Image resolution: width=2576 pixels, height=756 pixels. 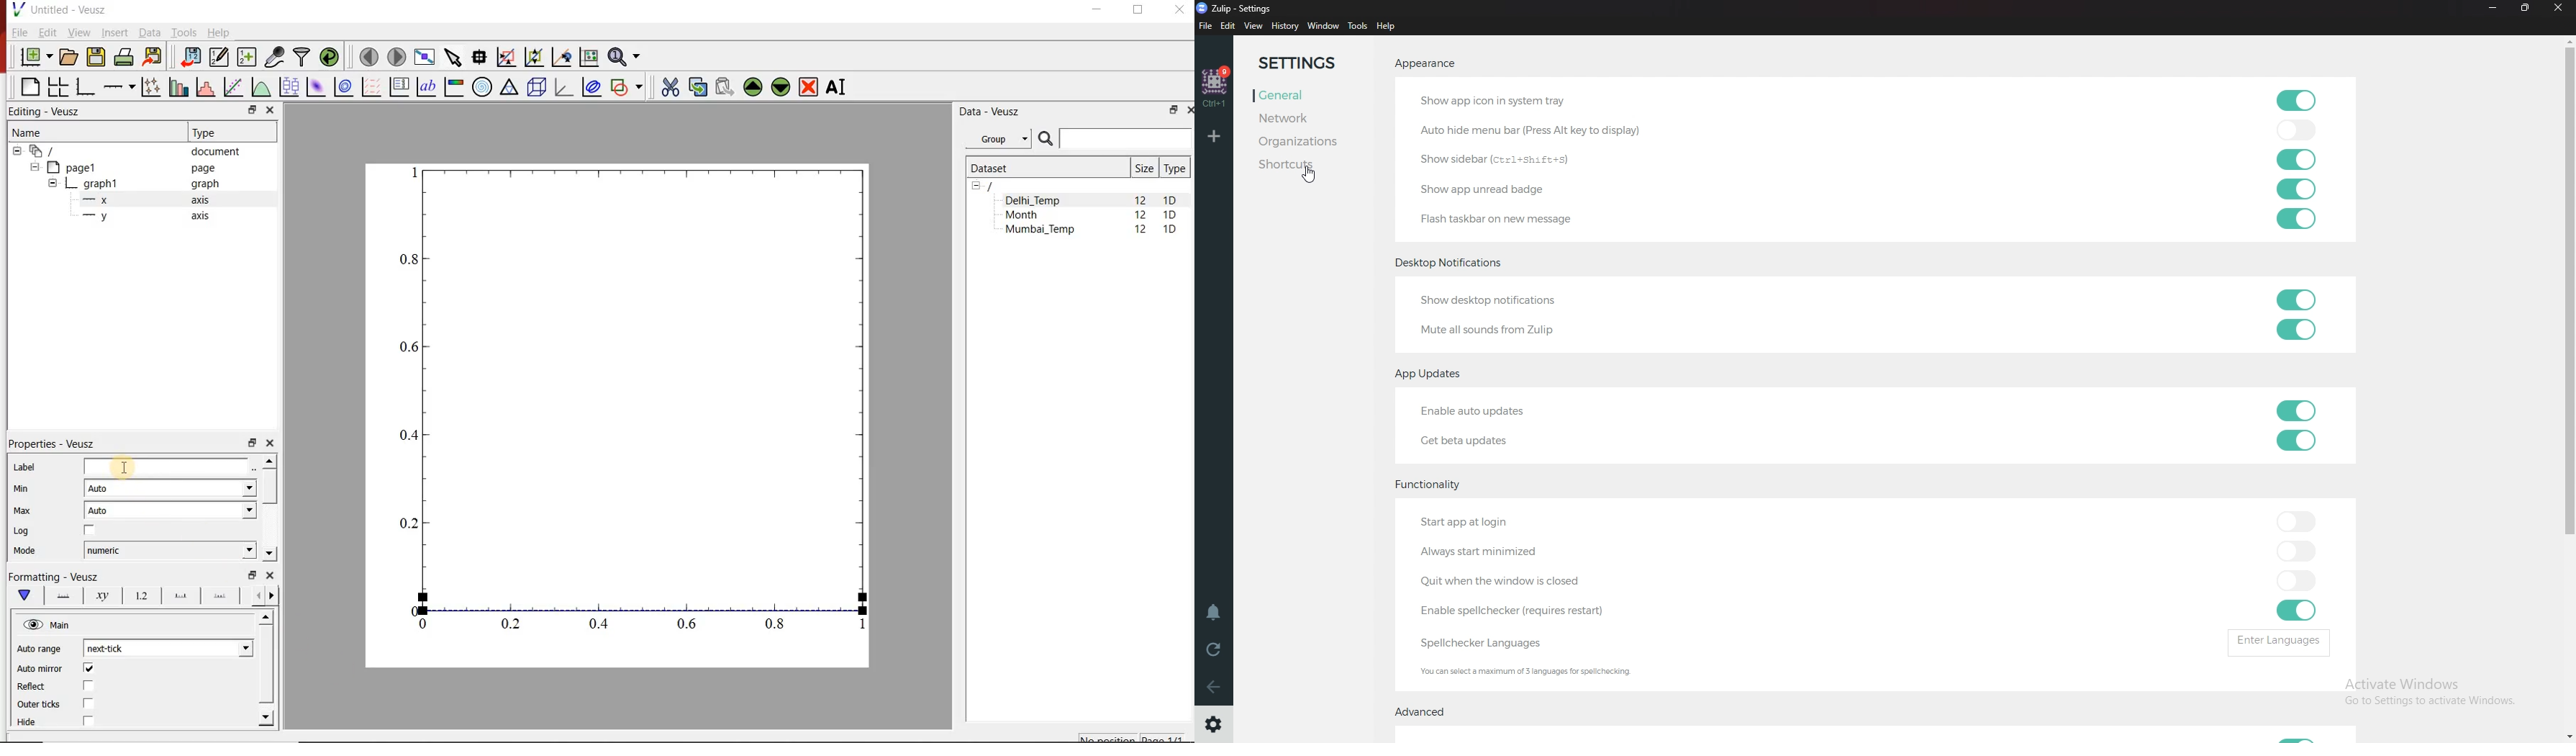 I want to click on Resize, so click(x=2527, y=9).